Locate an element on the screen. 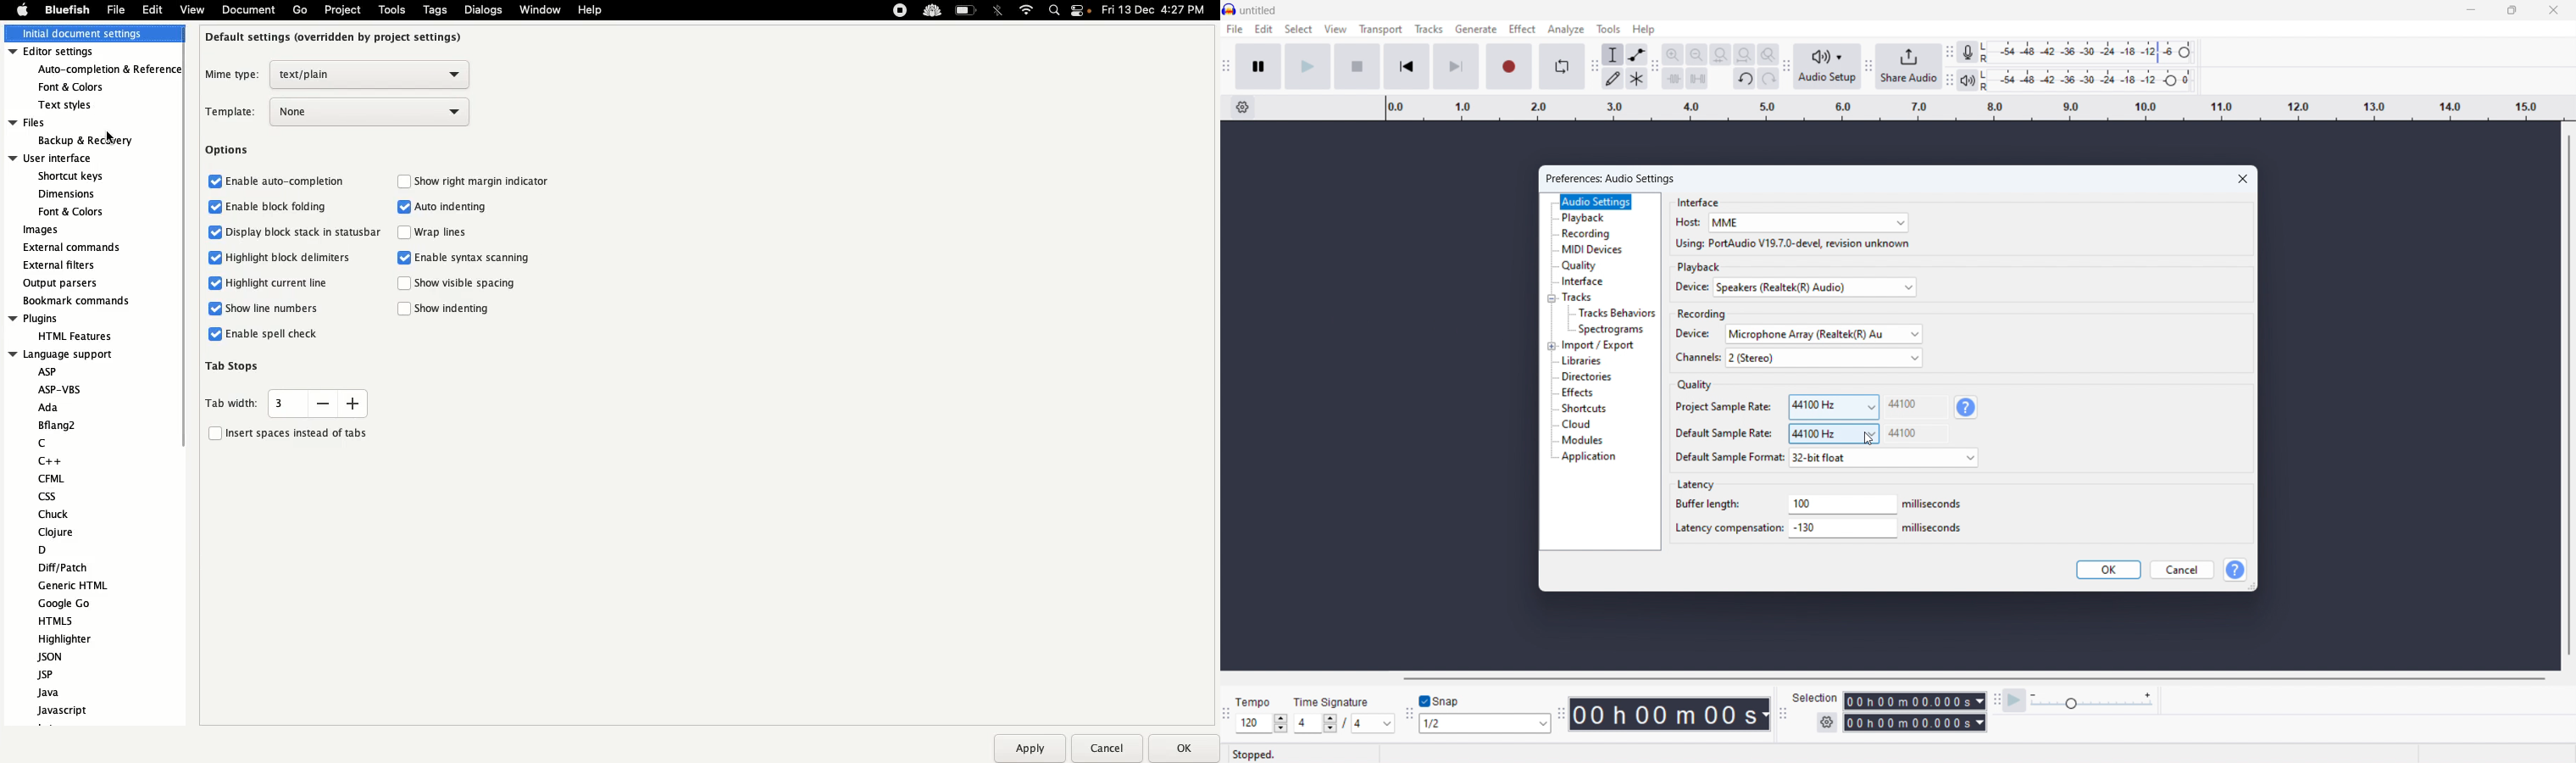 This screenshot has height=784, width=2576. Dialogs is located at coordinates (484, 8).